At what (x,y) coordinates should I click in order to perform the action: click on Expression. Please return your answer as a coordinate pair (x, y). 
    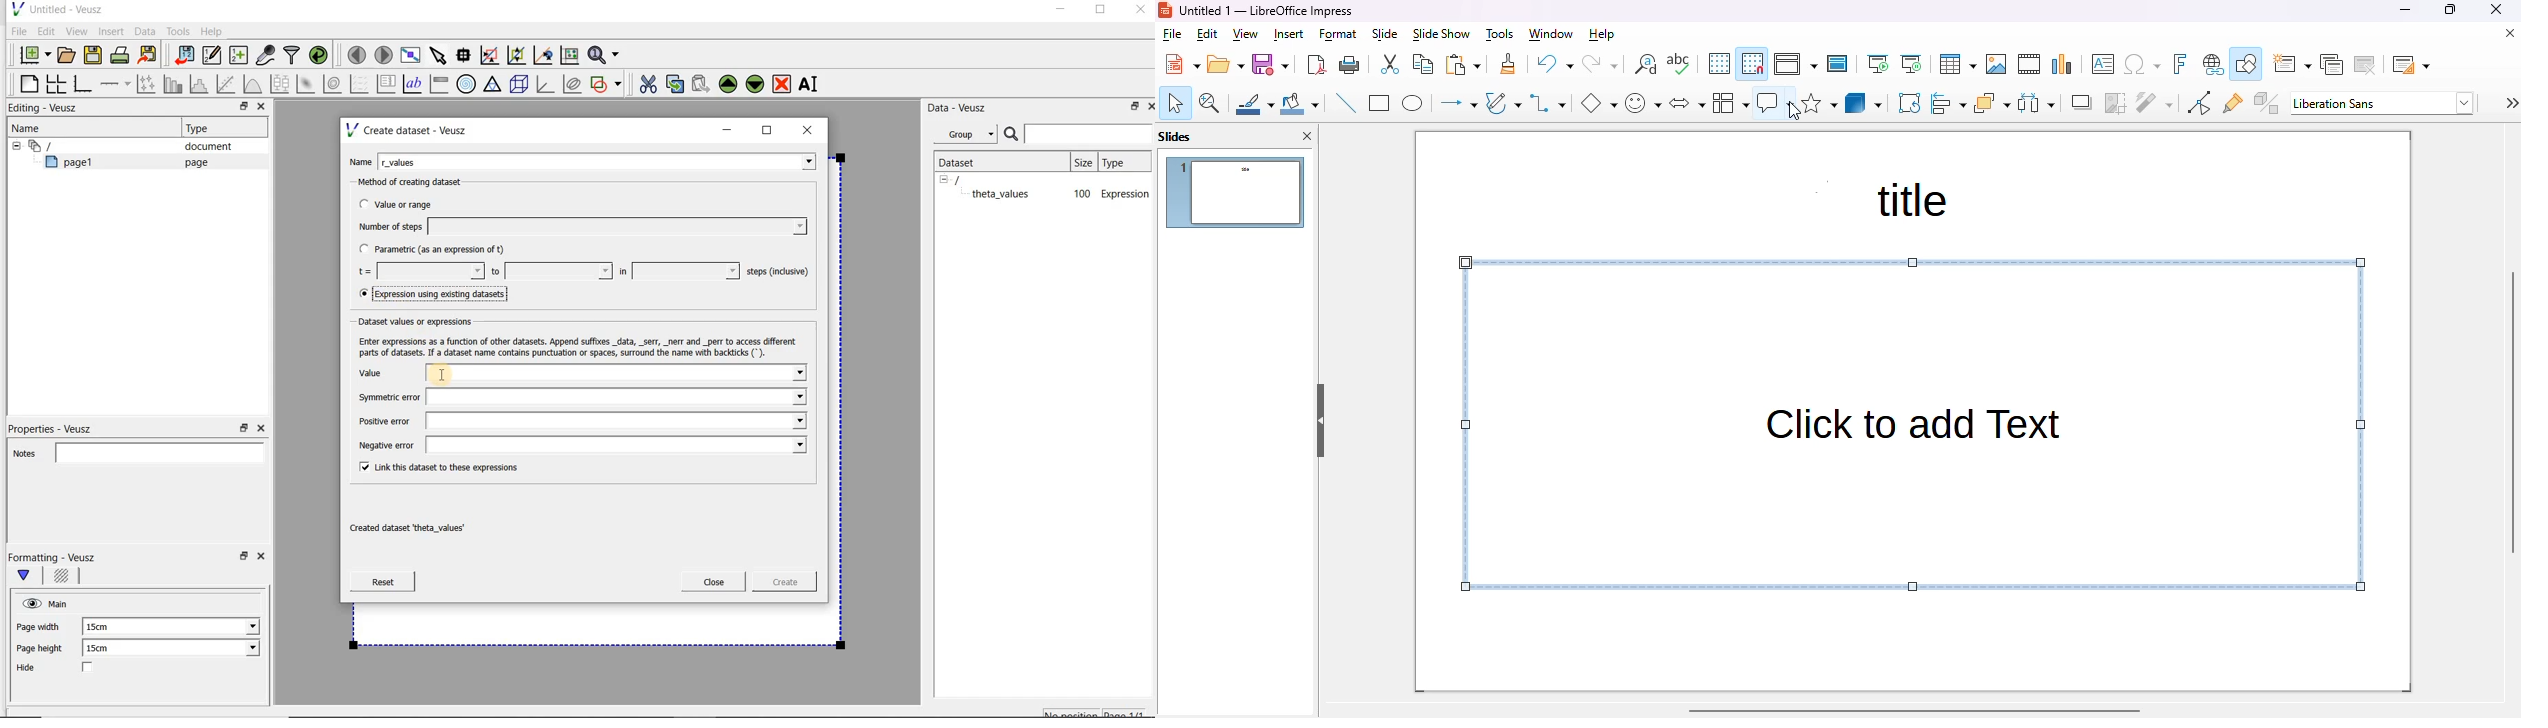
    Looking at the image, I should click on (1126, 193).